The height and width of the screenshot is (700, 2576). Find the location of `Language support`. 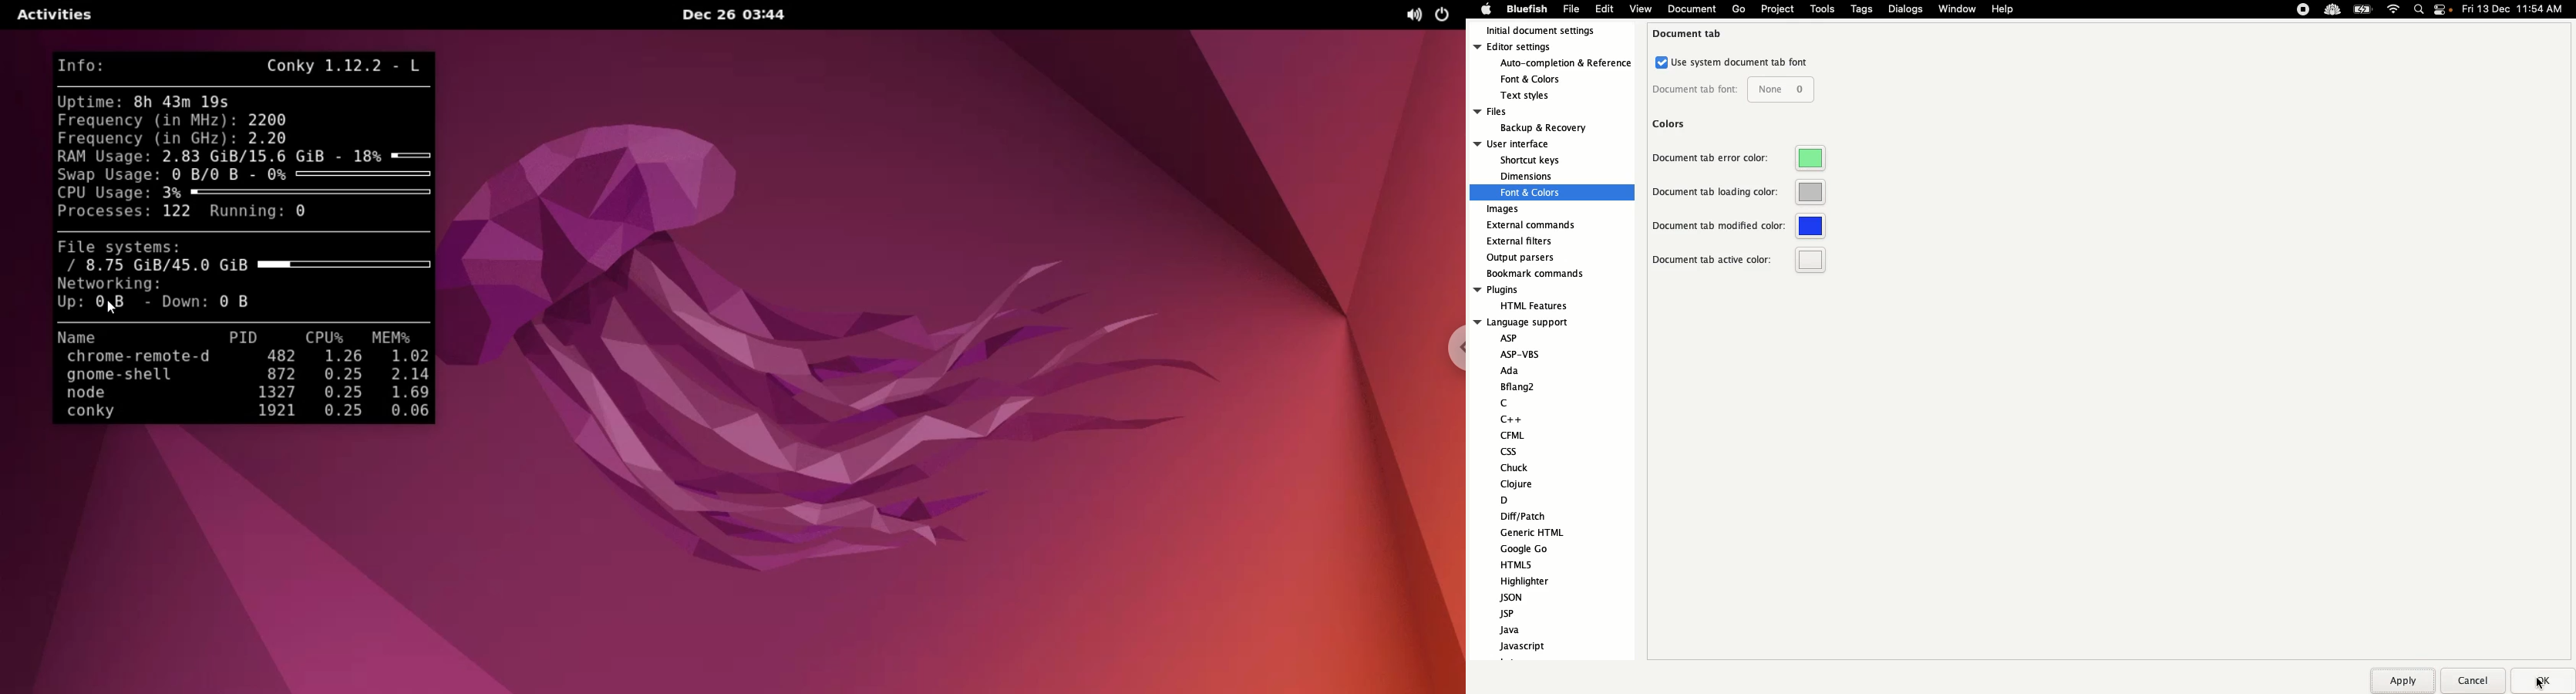

Language support is located at coordinates (1541, 492).